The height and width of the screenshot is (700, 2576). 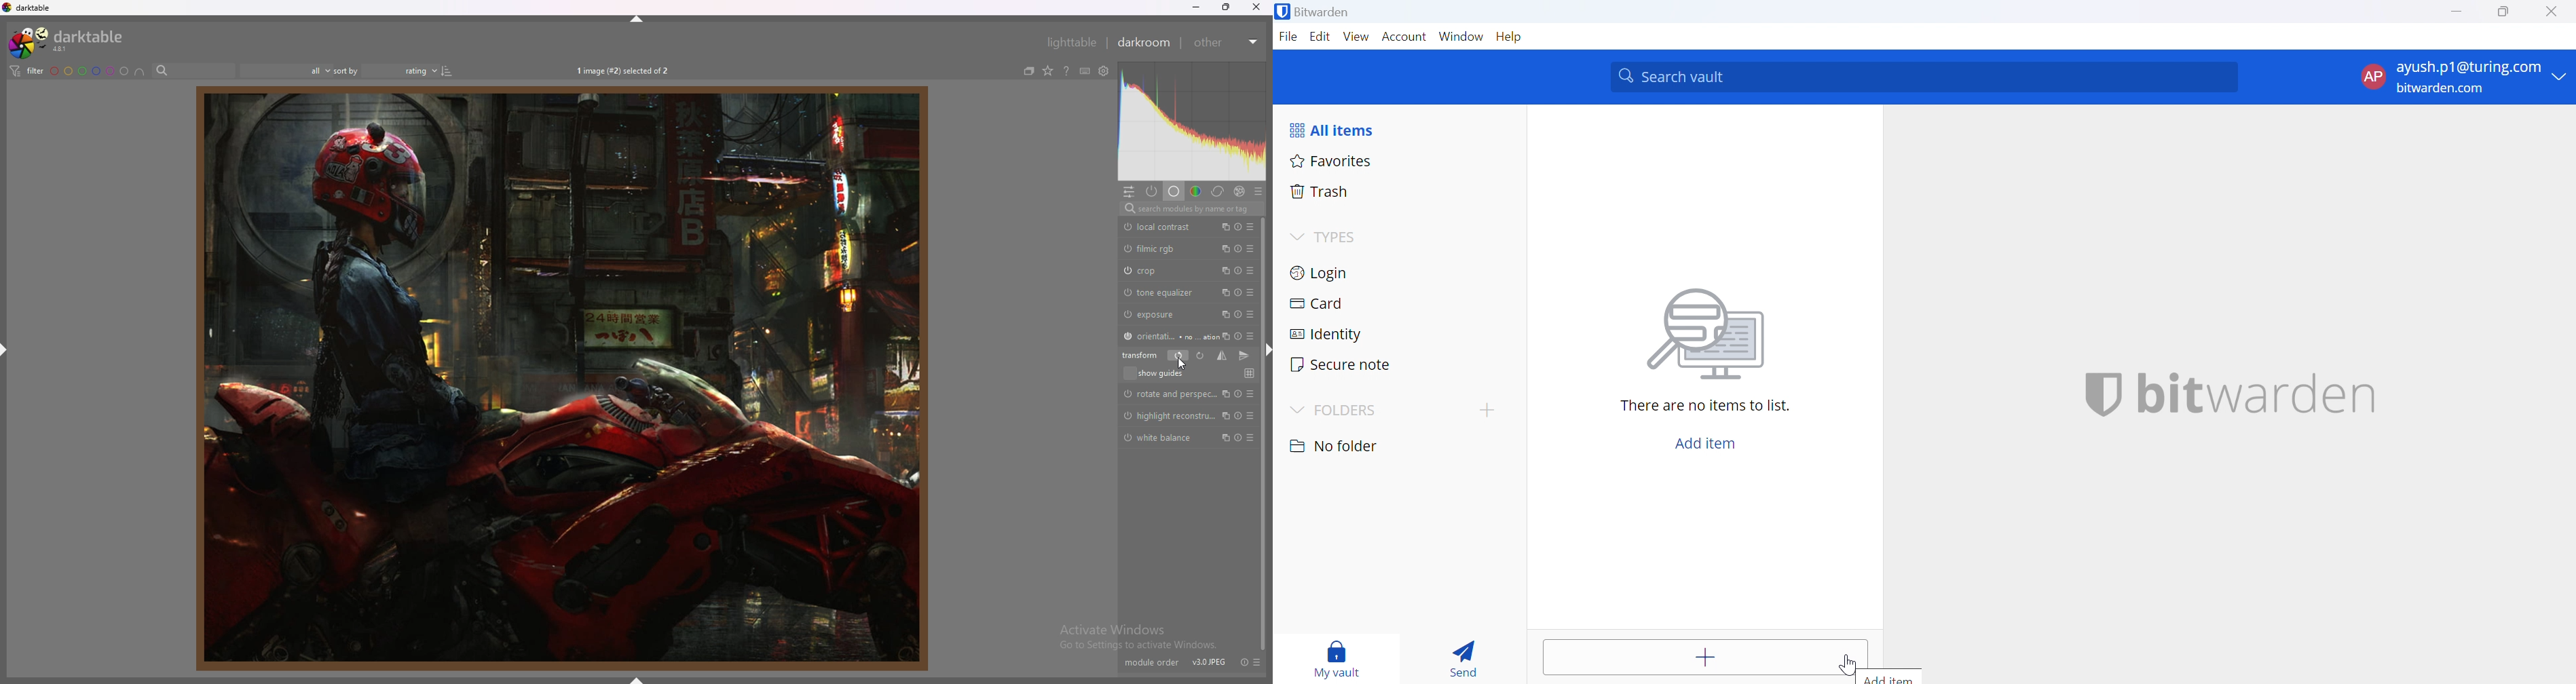 What do you see at coordinates (1223, 392) in the screenshot?
I see `multiple instances action` at bounding box center [1223, 392].